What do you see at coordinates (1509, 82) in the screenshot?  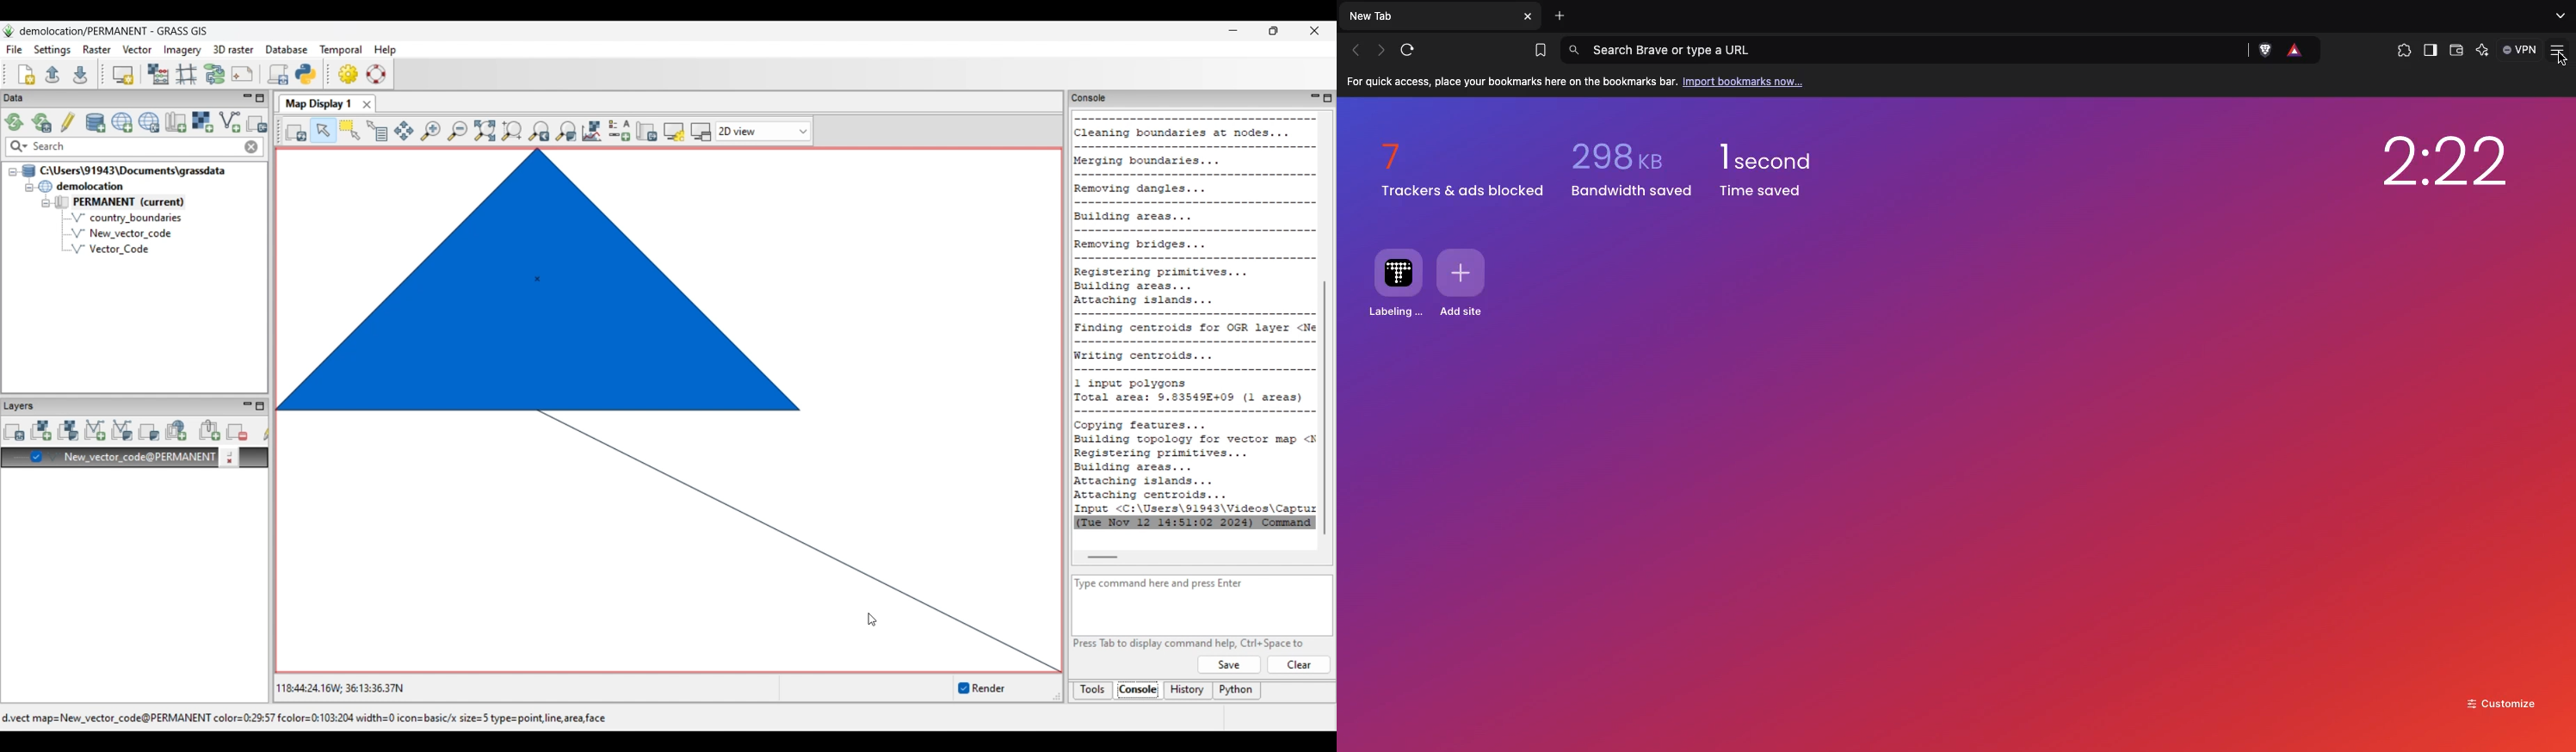 I see `For quick access, place your bookmarks here on the bookmarks bar.` at bounding box center [1509, 82].